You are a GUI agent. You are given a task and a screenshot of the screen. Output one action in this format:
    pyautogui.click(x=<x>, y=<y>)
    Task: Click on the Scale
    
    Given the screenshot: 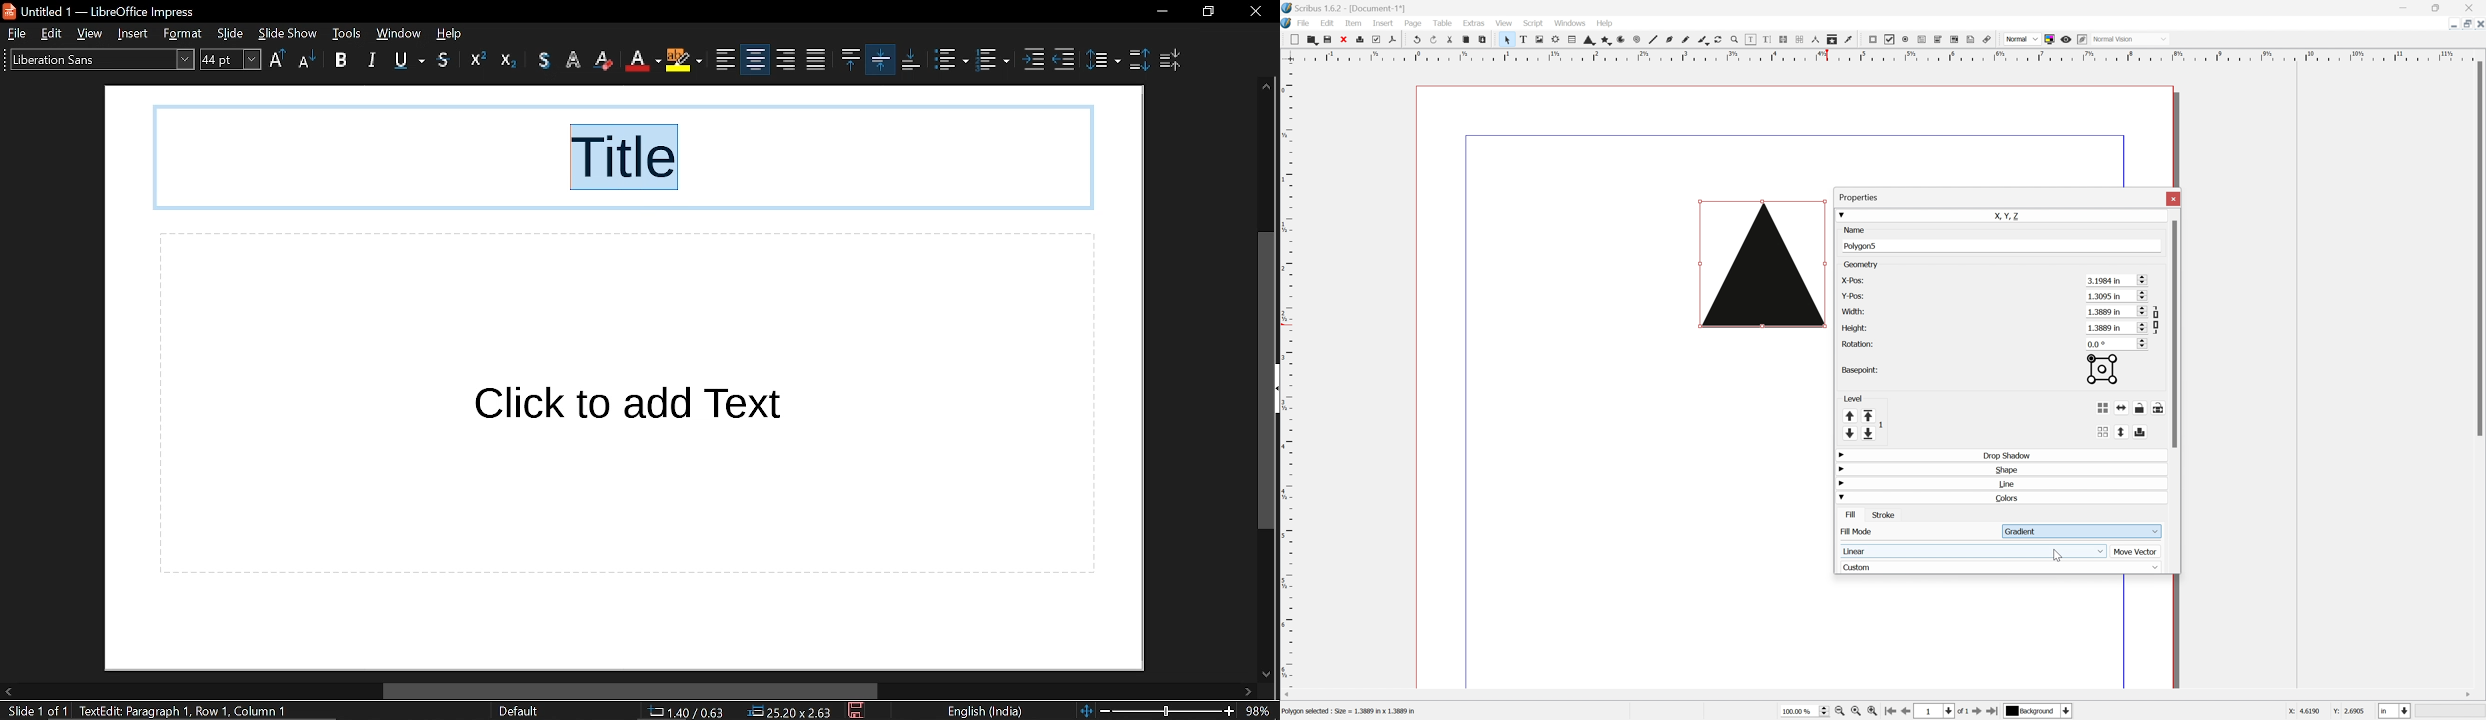 What is the action you would take?
    pyautogui.click(x=1288, y=376)
    